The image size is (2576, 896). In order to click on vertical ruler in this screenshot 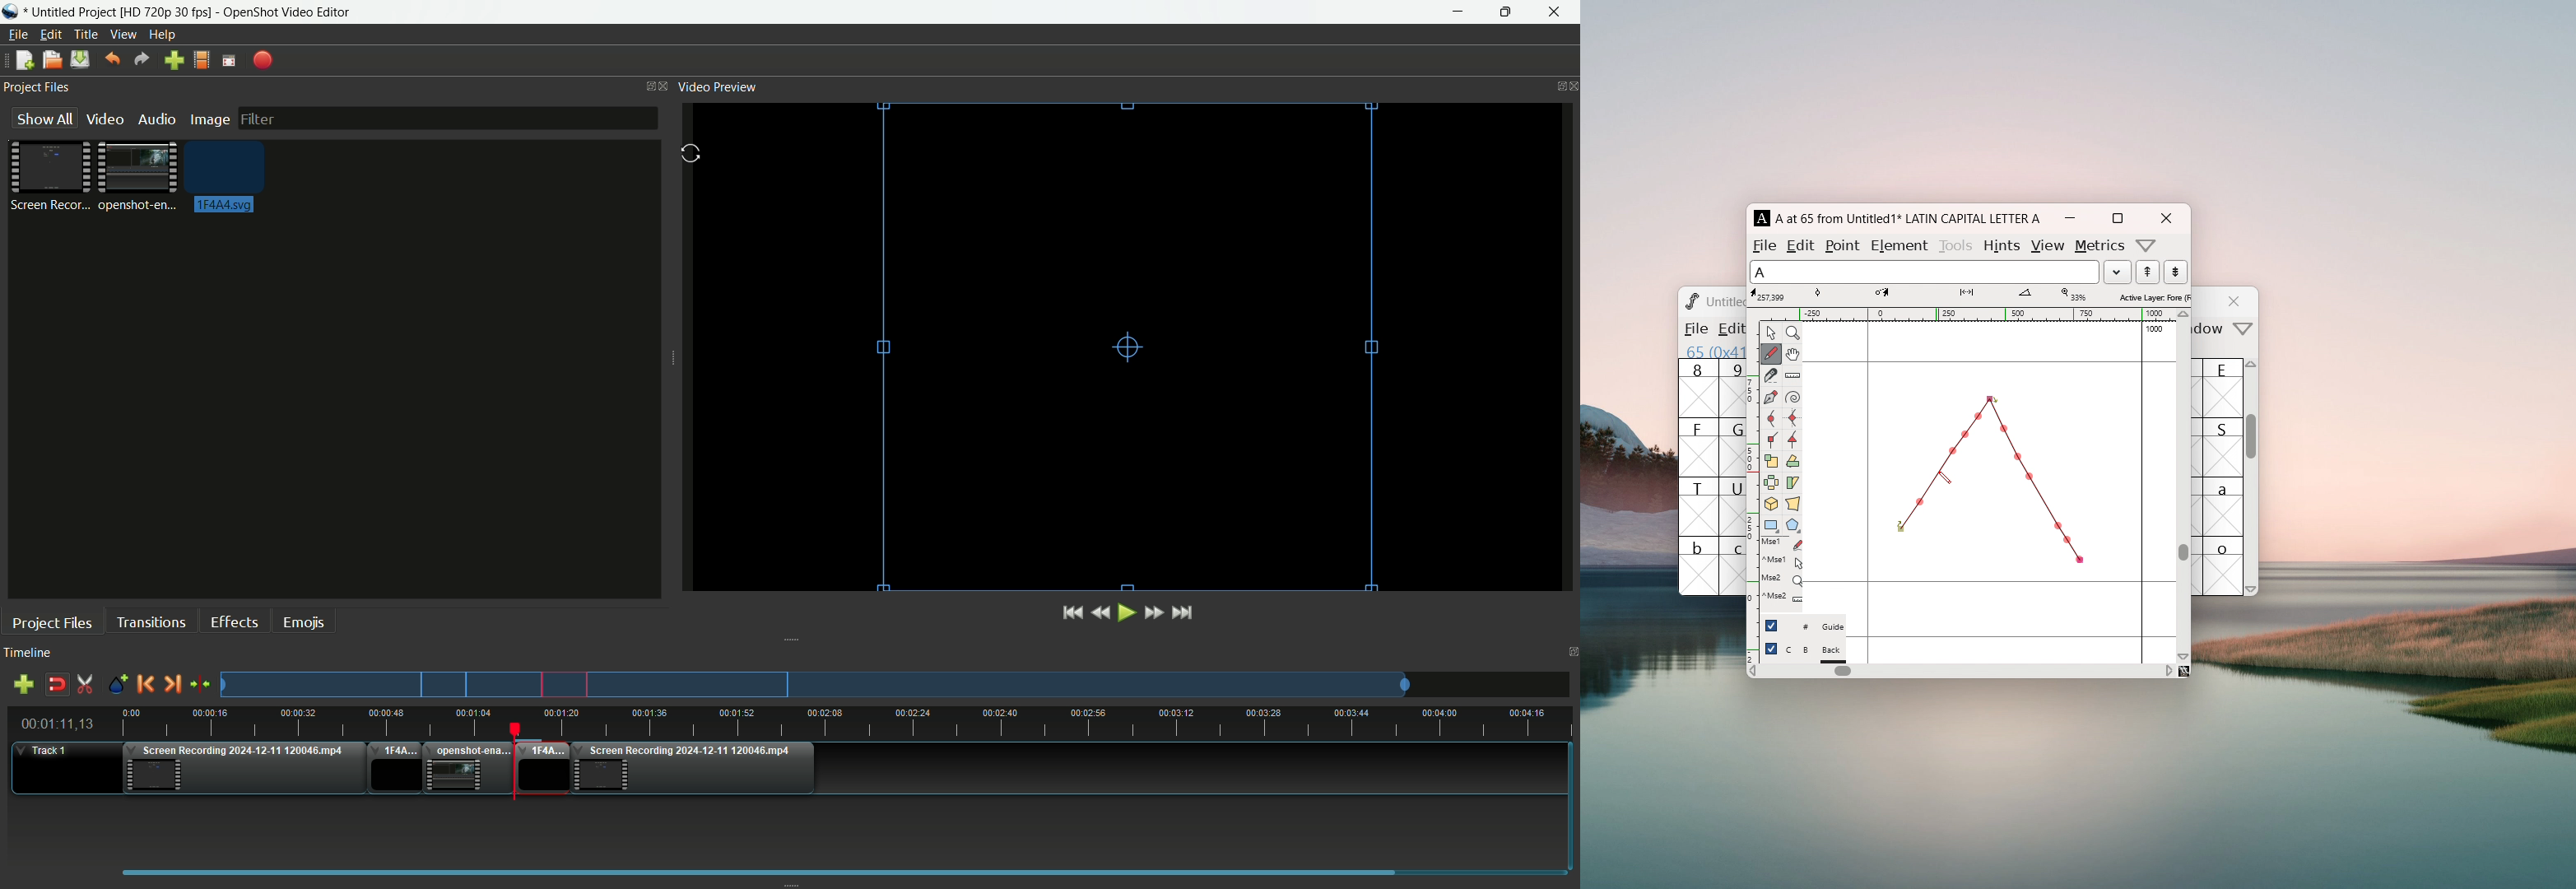, I will do `click(1752, 491)`.